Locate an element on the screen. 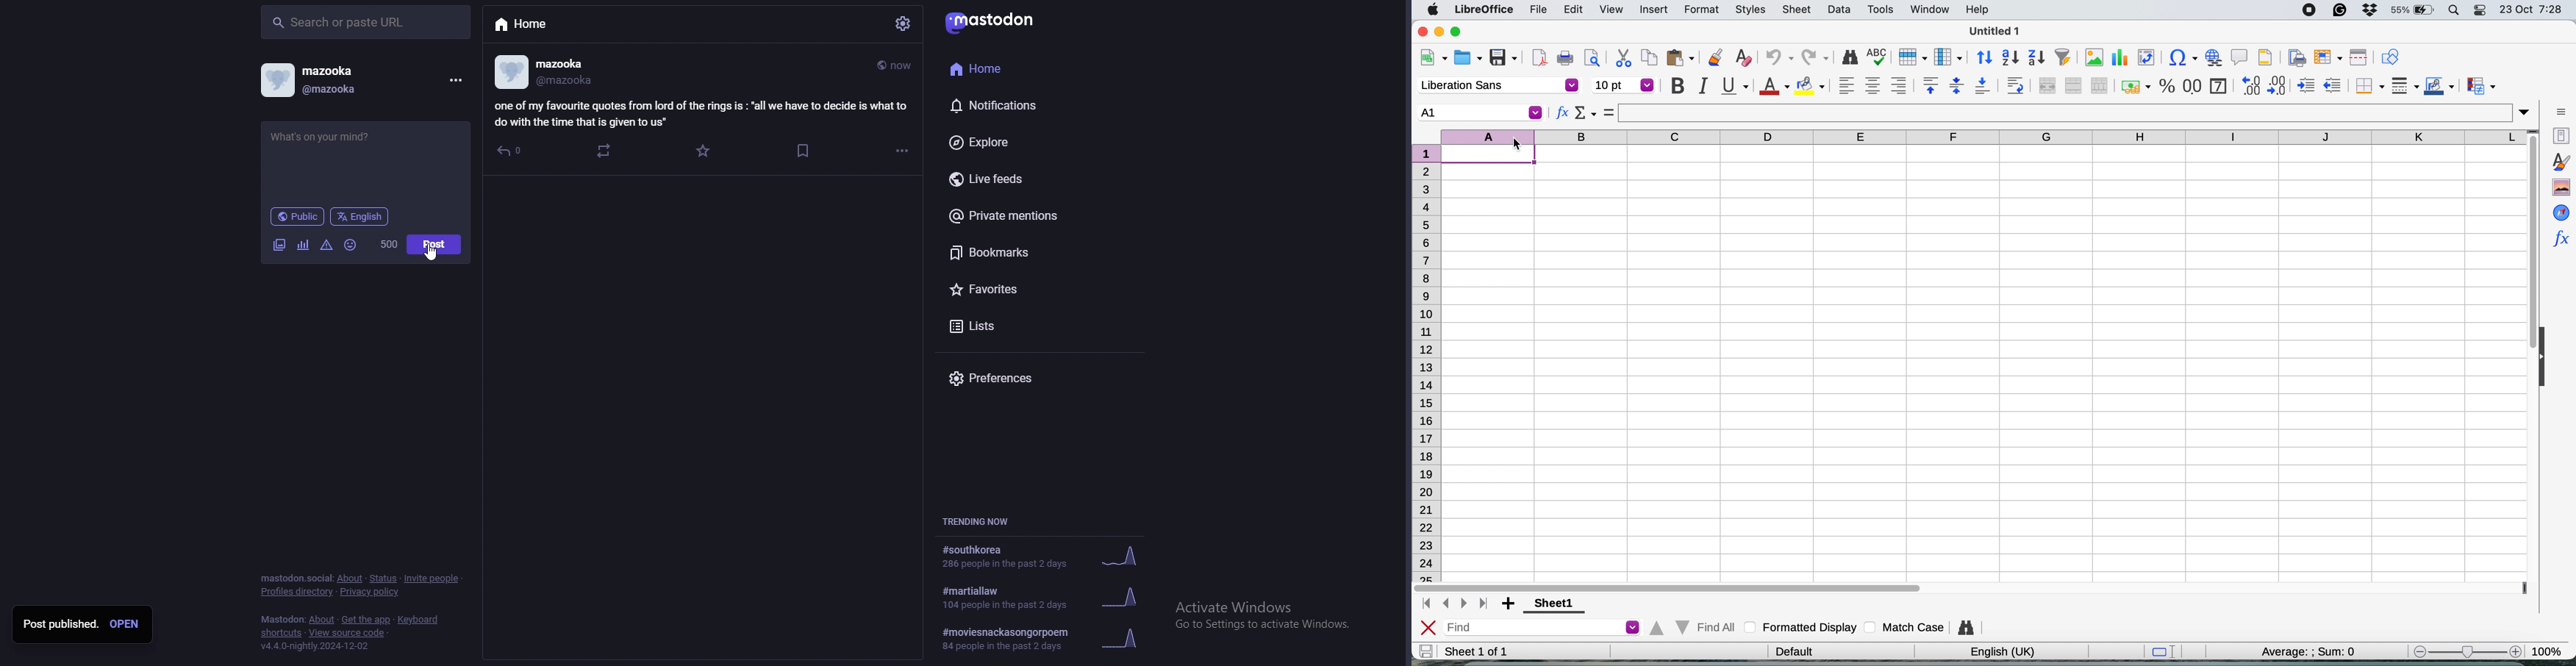 Image resolution: width=2576 pixels, height=672 pixels. sheet 1 is located at coordinates (1556, 603).